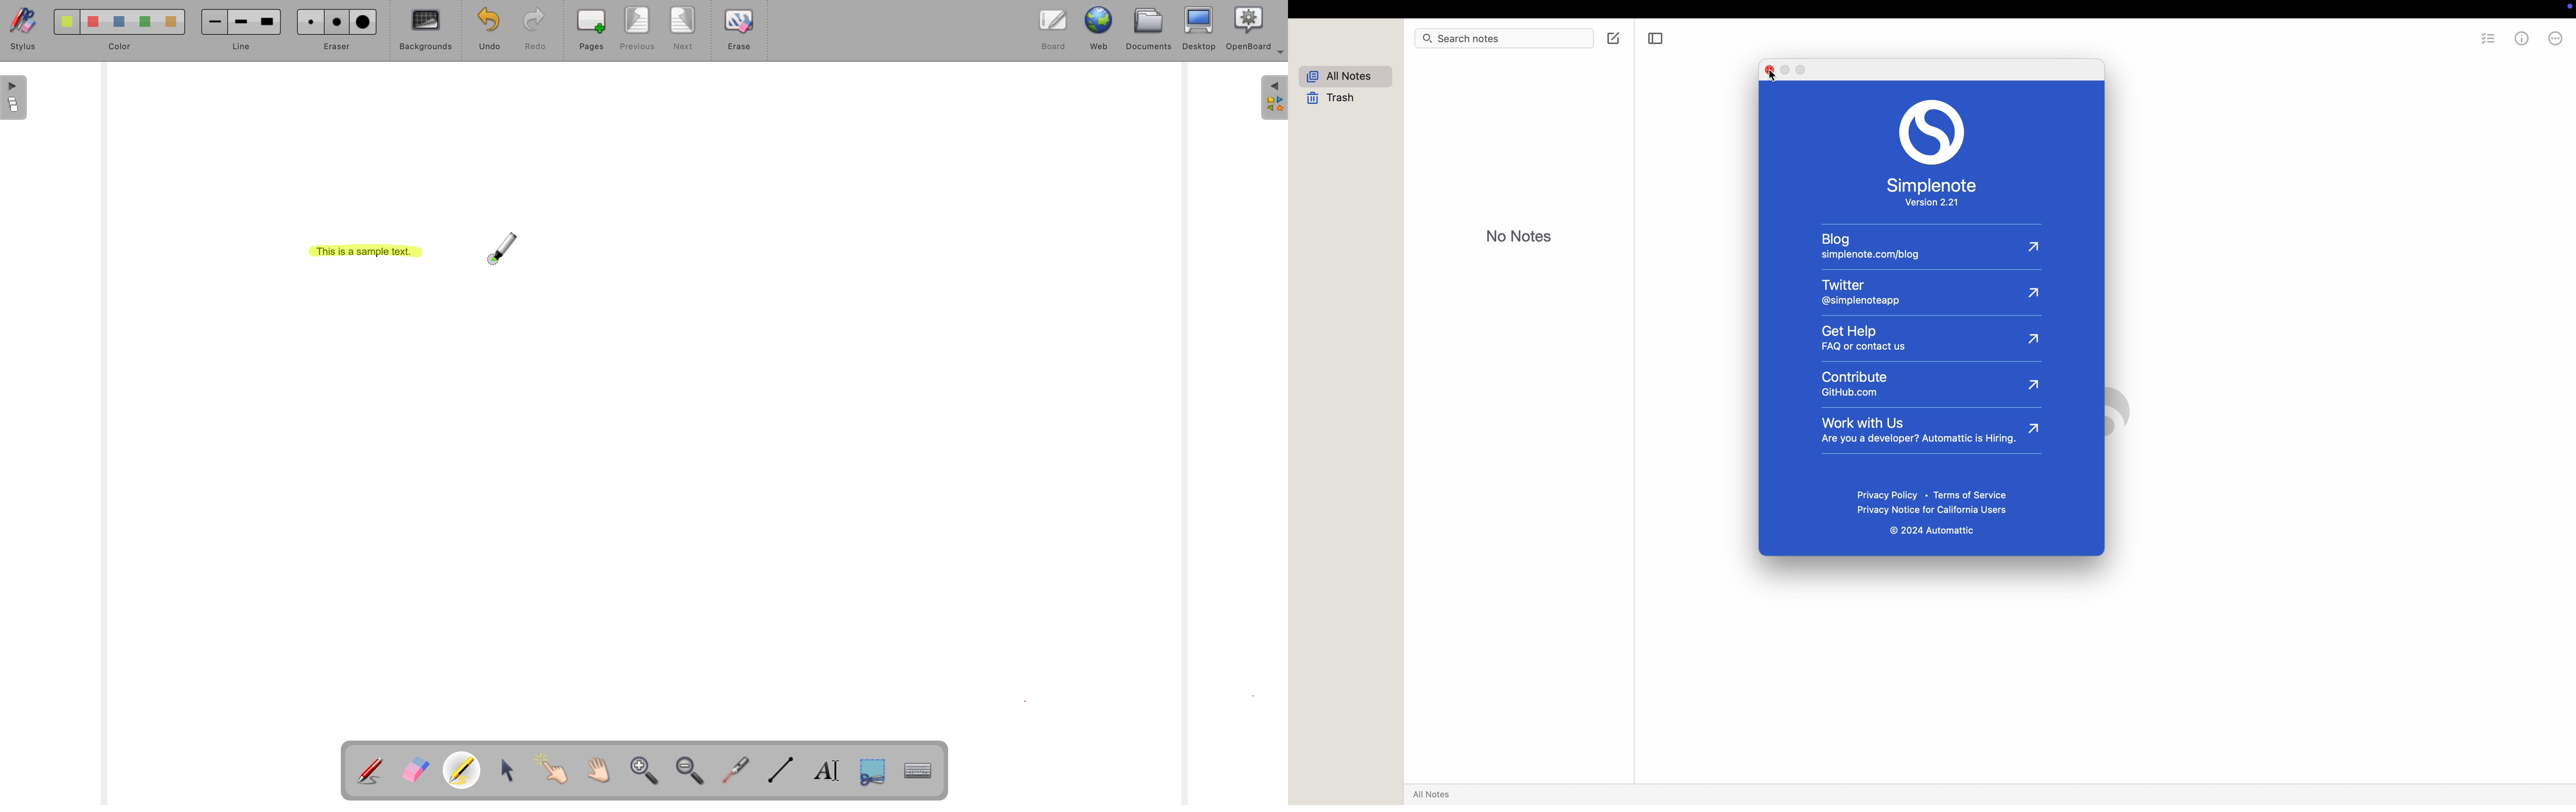  I want to click on battery, so click(2375, 9).